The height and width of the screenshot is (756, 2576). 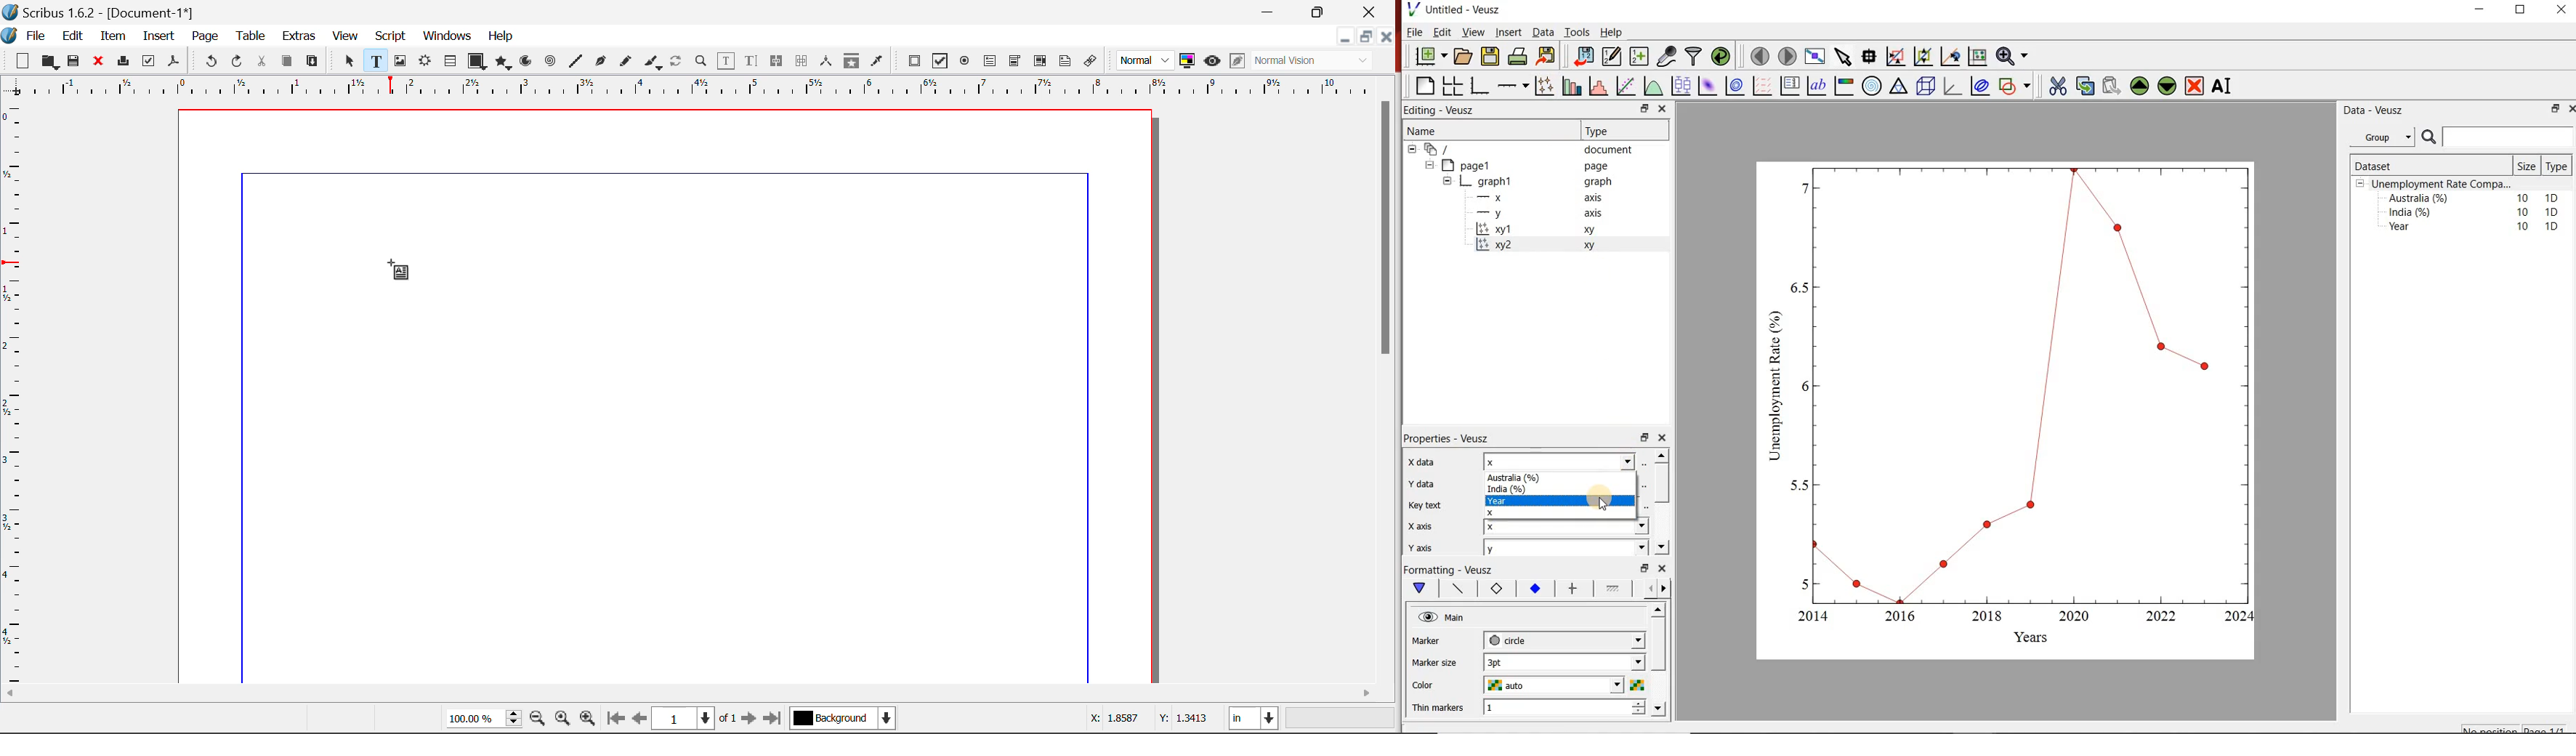 What do you see at coordinates (501, 36) in the screenshot?
I see `Help` at bounding box center [501, 36].